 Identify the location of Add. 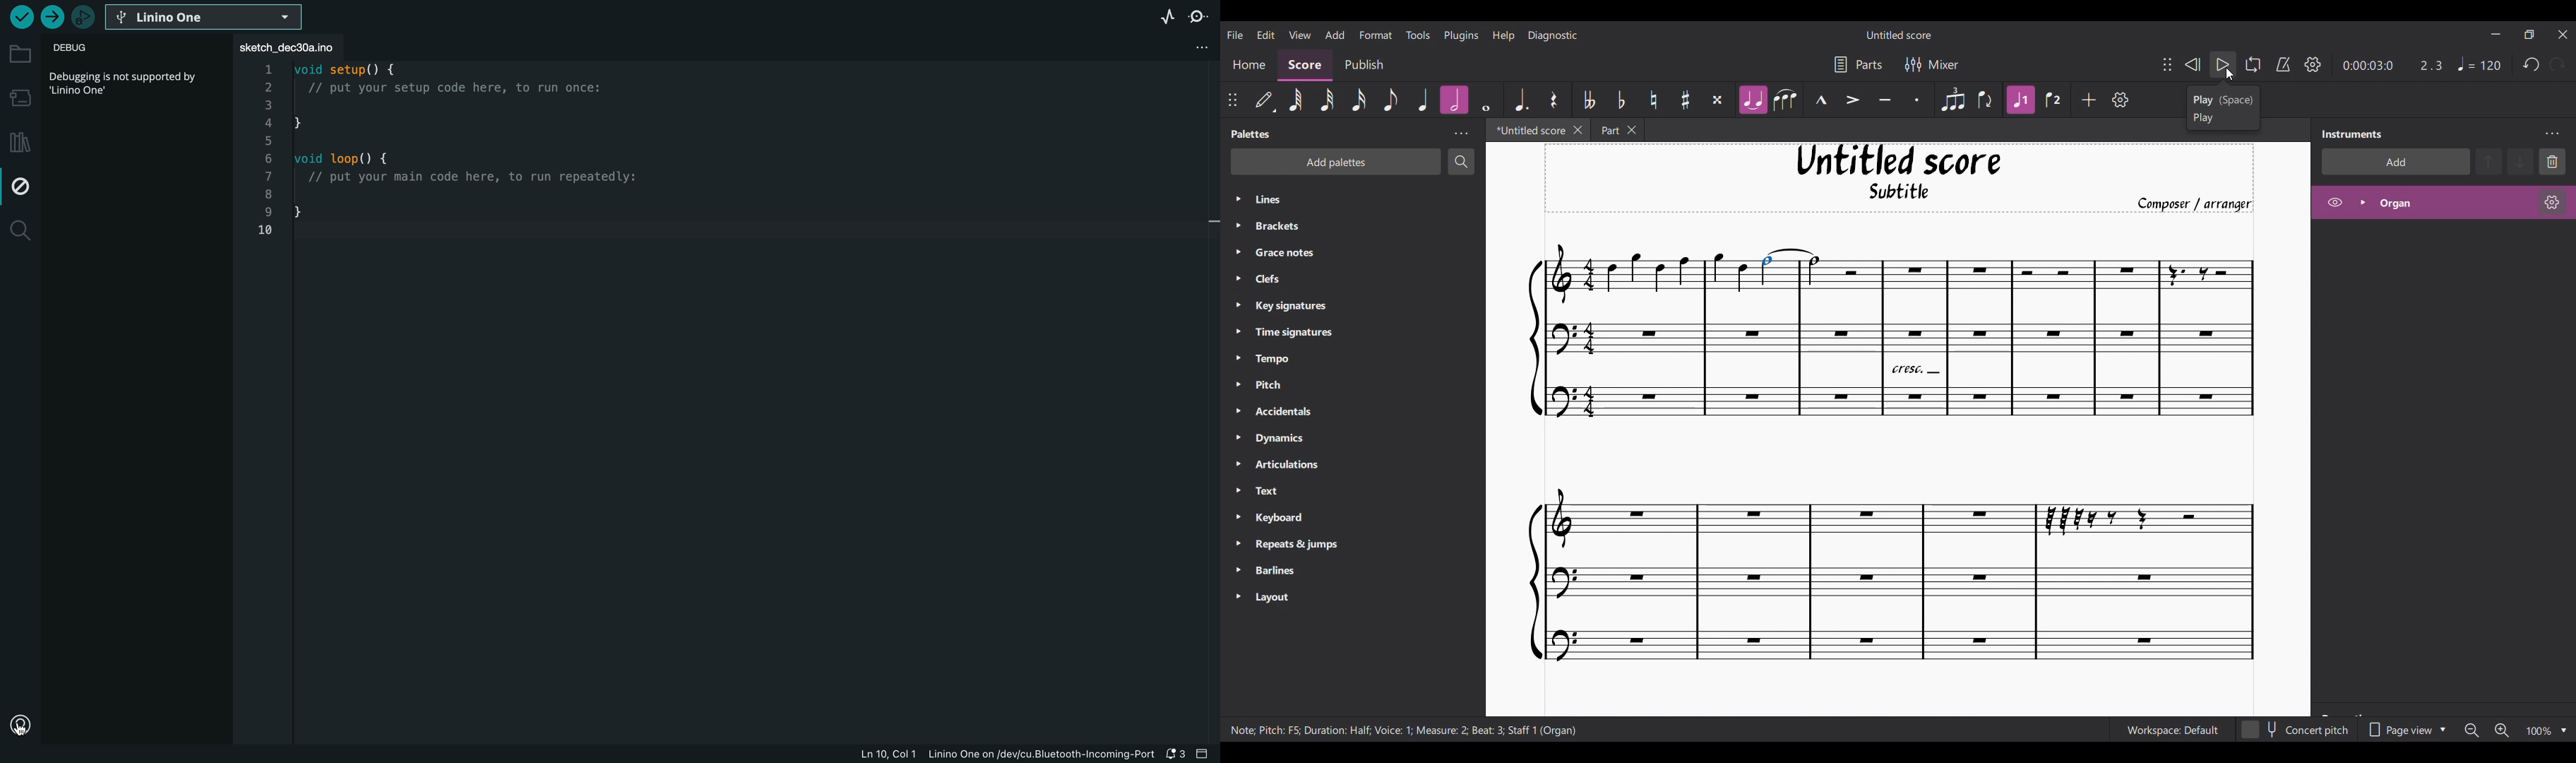
(2089, 100).